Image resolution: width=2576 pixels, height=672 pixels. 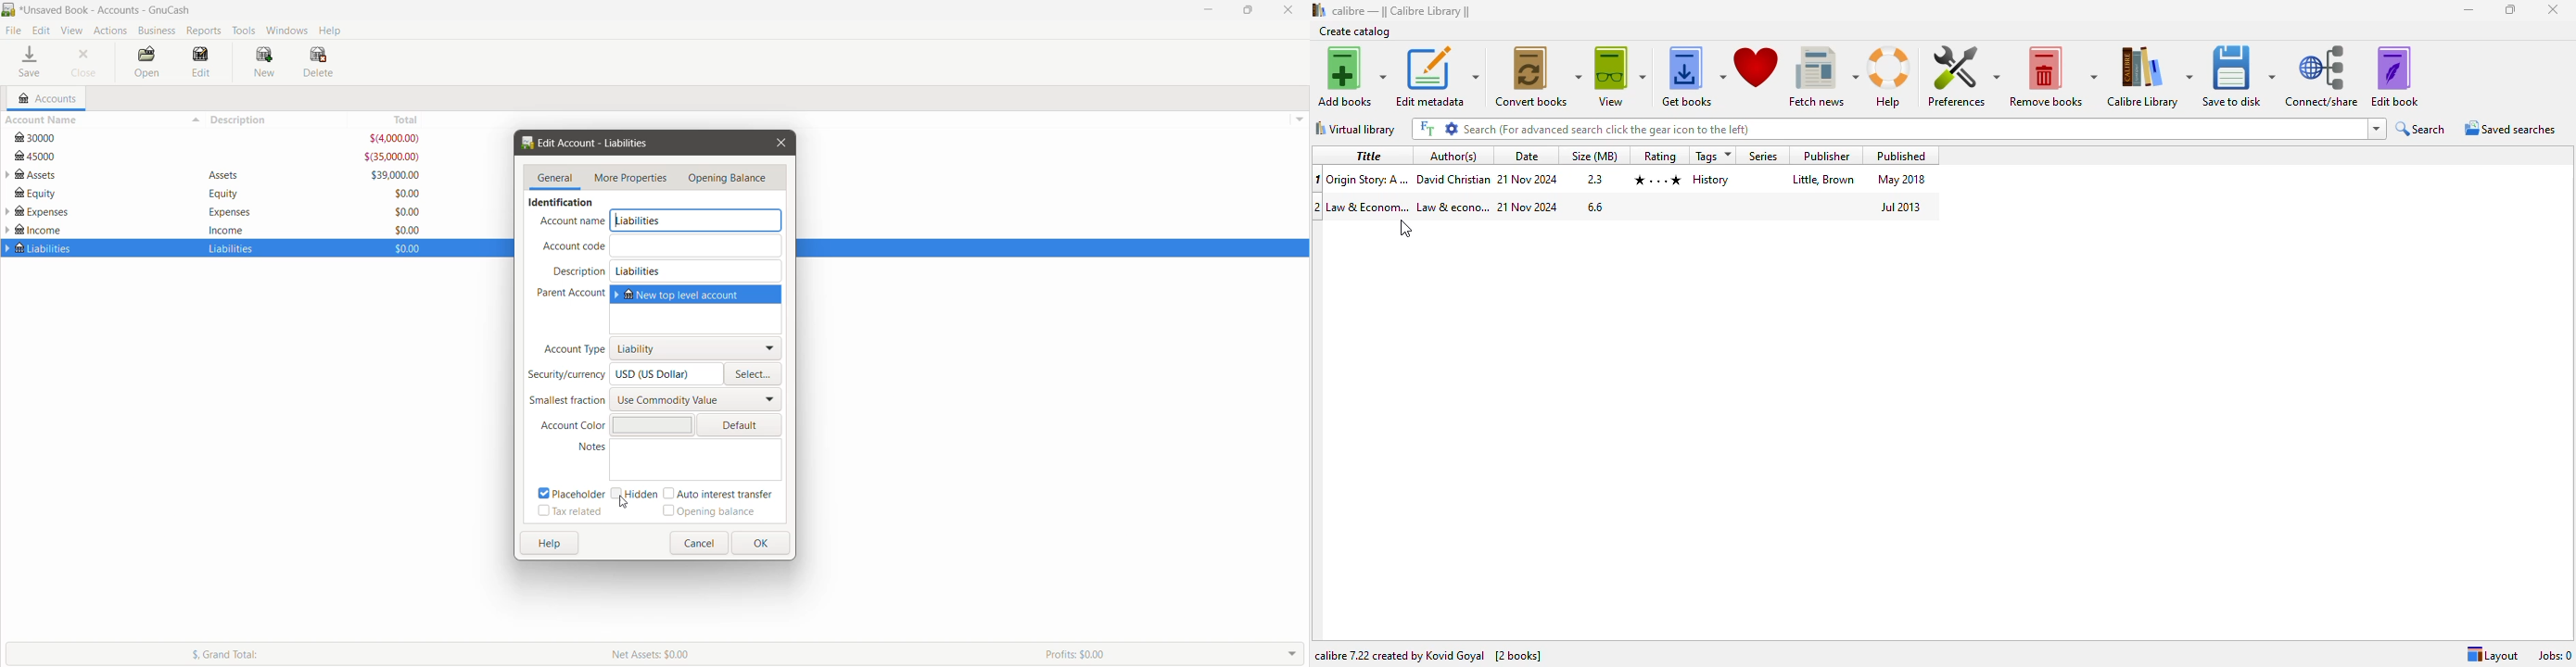 I want to click on publisher, so click(x=1823, y=181).